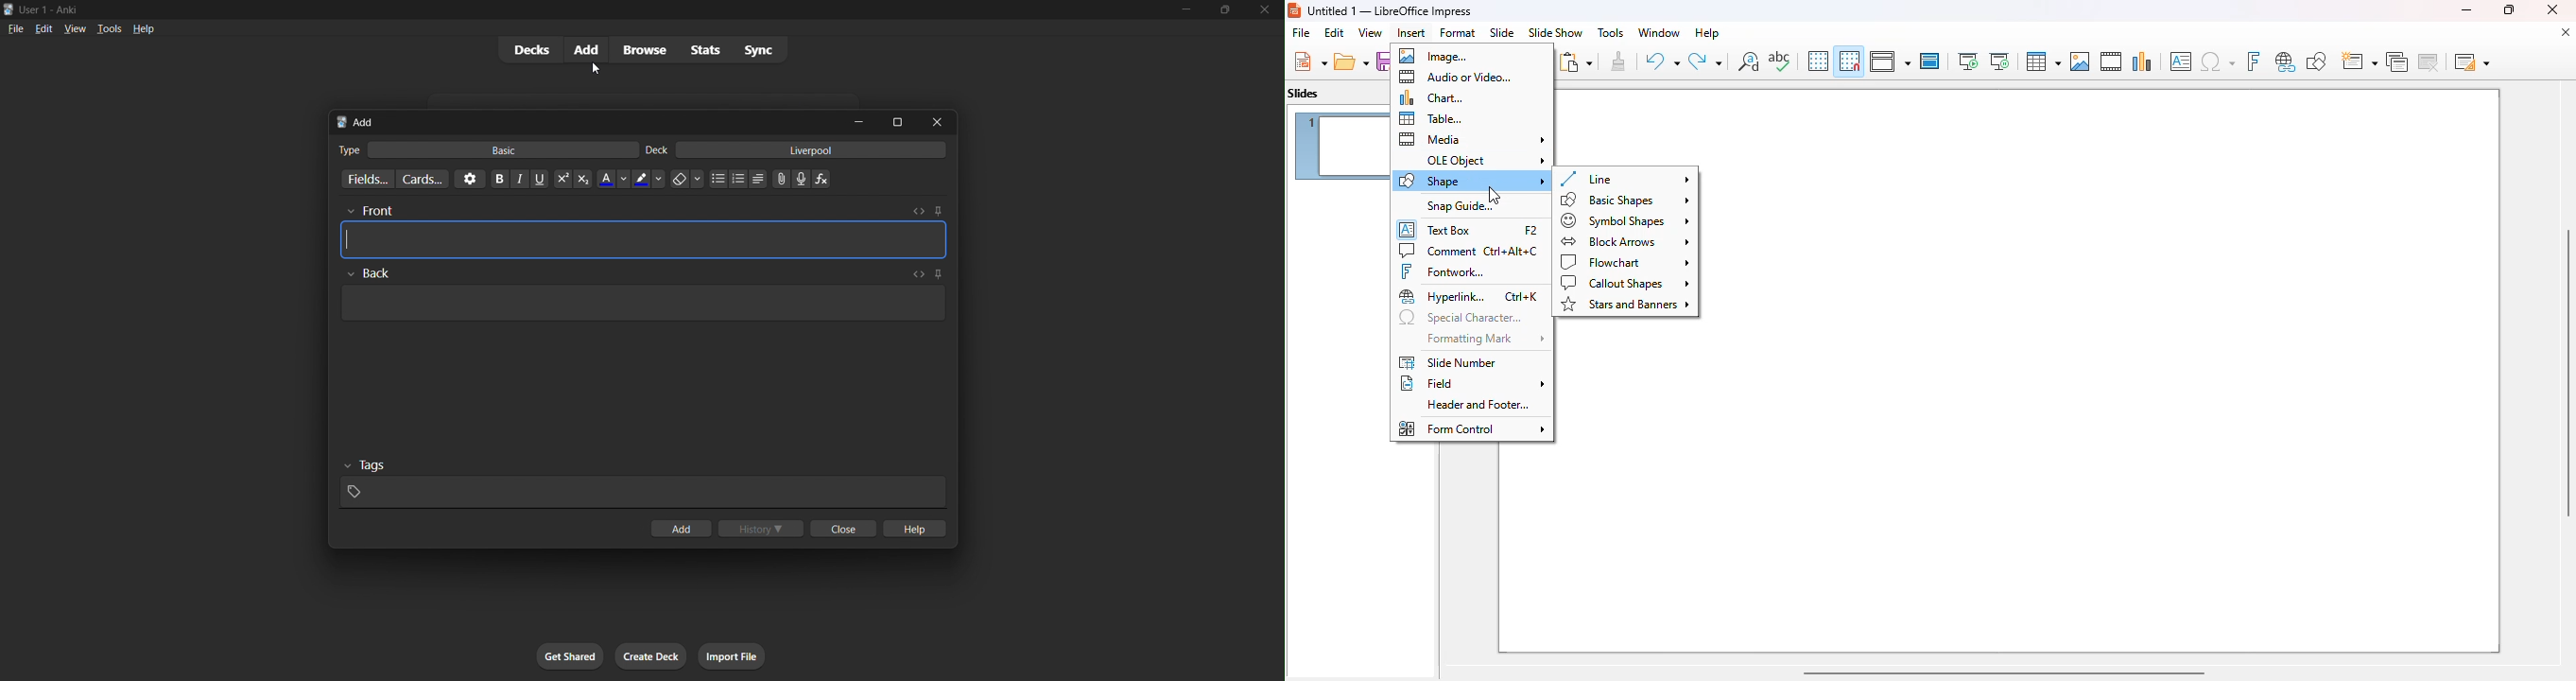  Describe the element at coordinates (1309, 61) in the screenshot. I see `new` at that location.